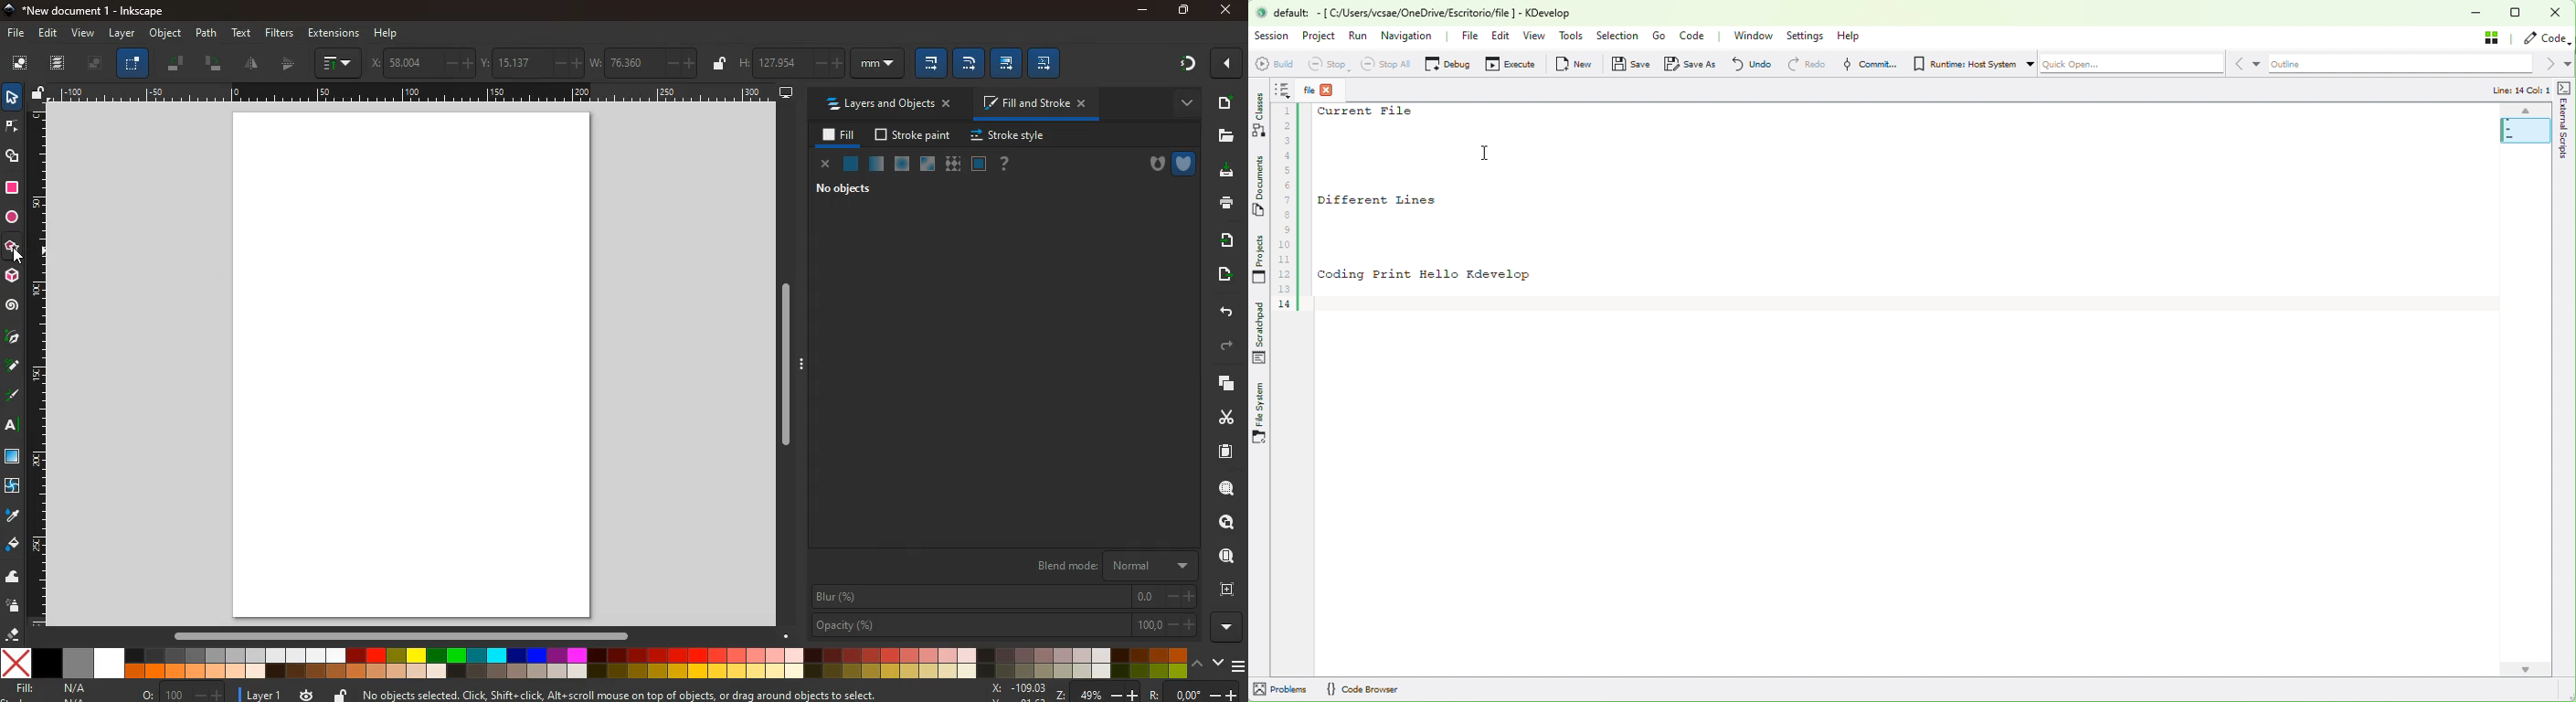  What do you see at coordinates (1219, 347) in the screenshot?
I see `forward` at bounding box center [1219, 347].